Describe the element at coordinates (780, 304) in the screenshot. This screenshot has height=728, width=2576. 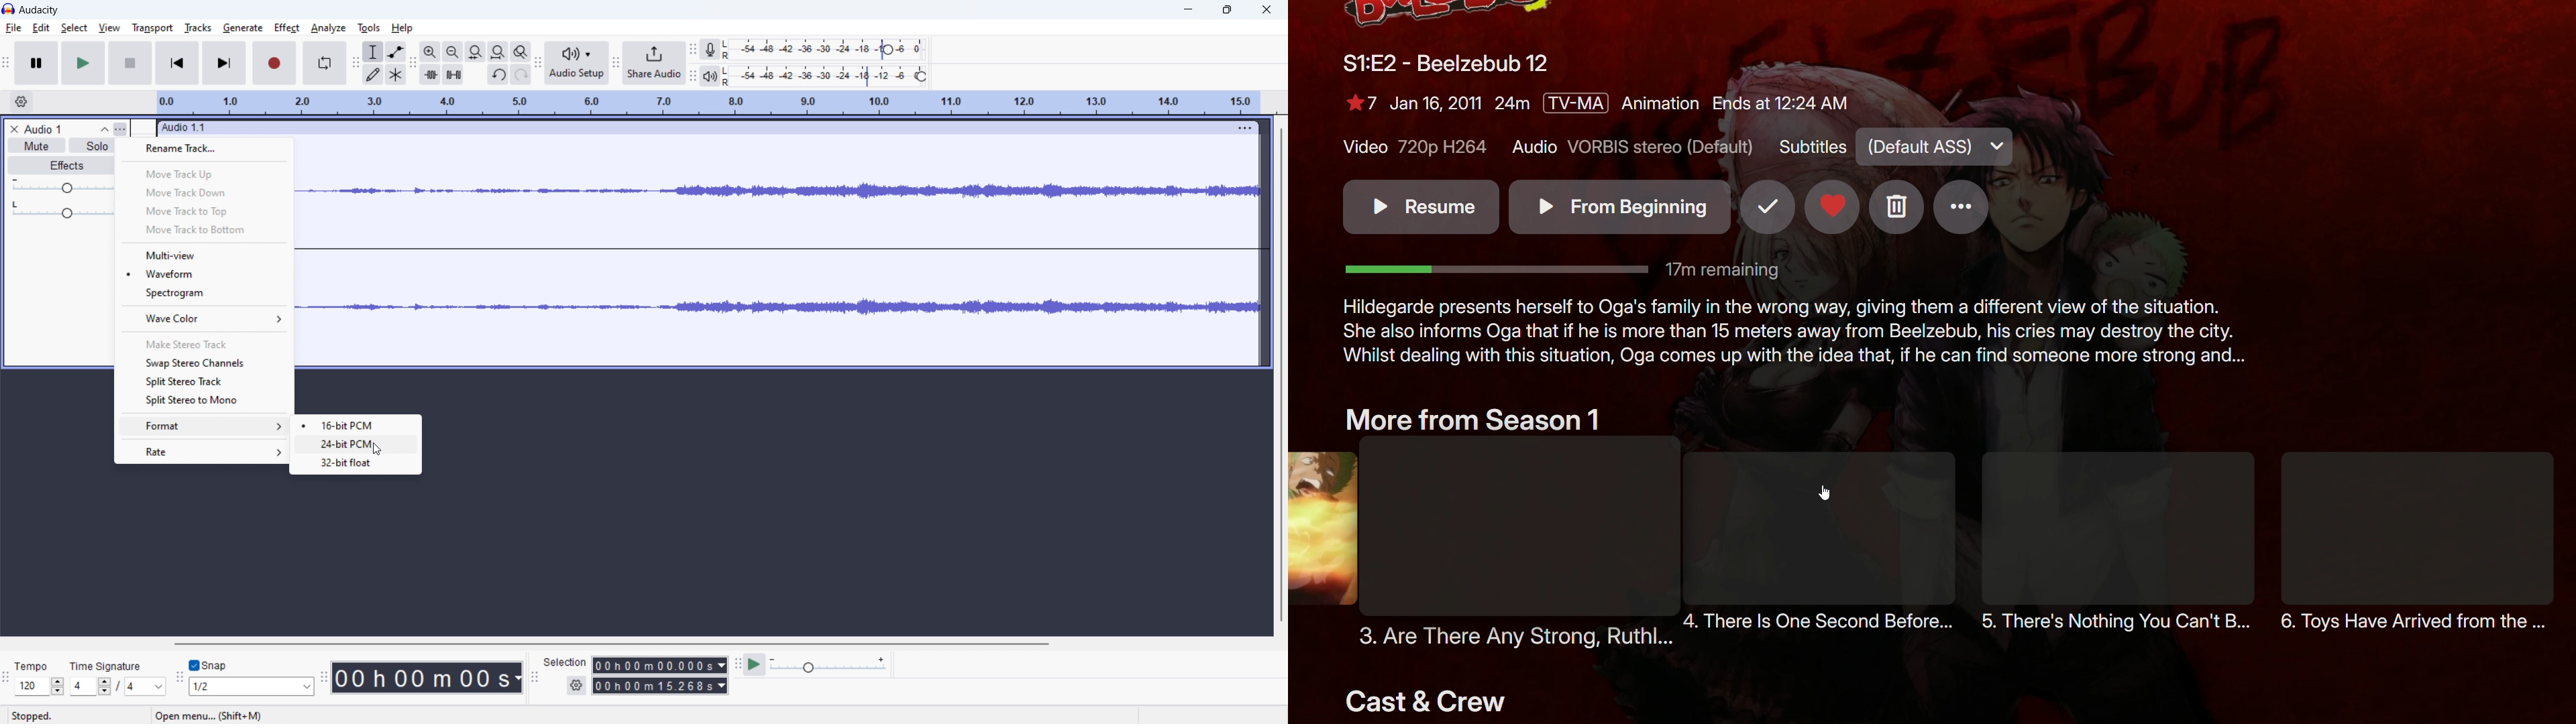
I see `wave` at that location.